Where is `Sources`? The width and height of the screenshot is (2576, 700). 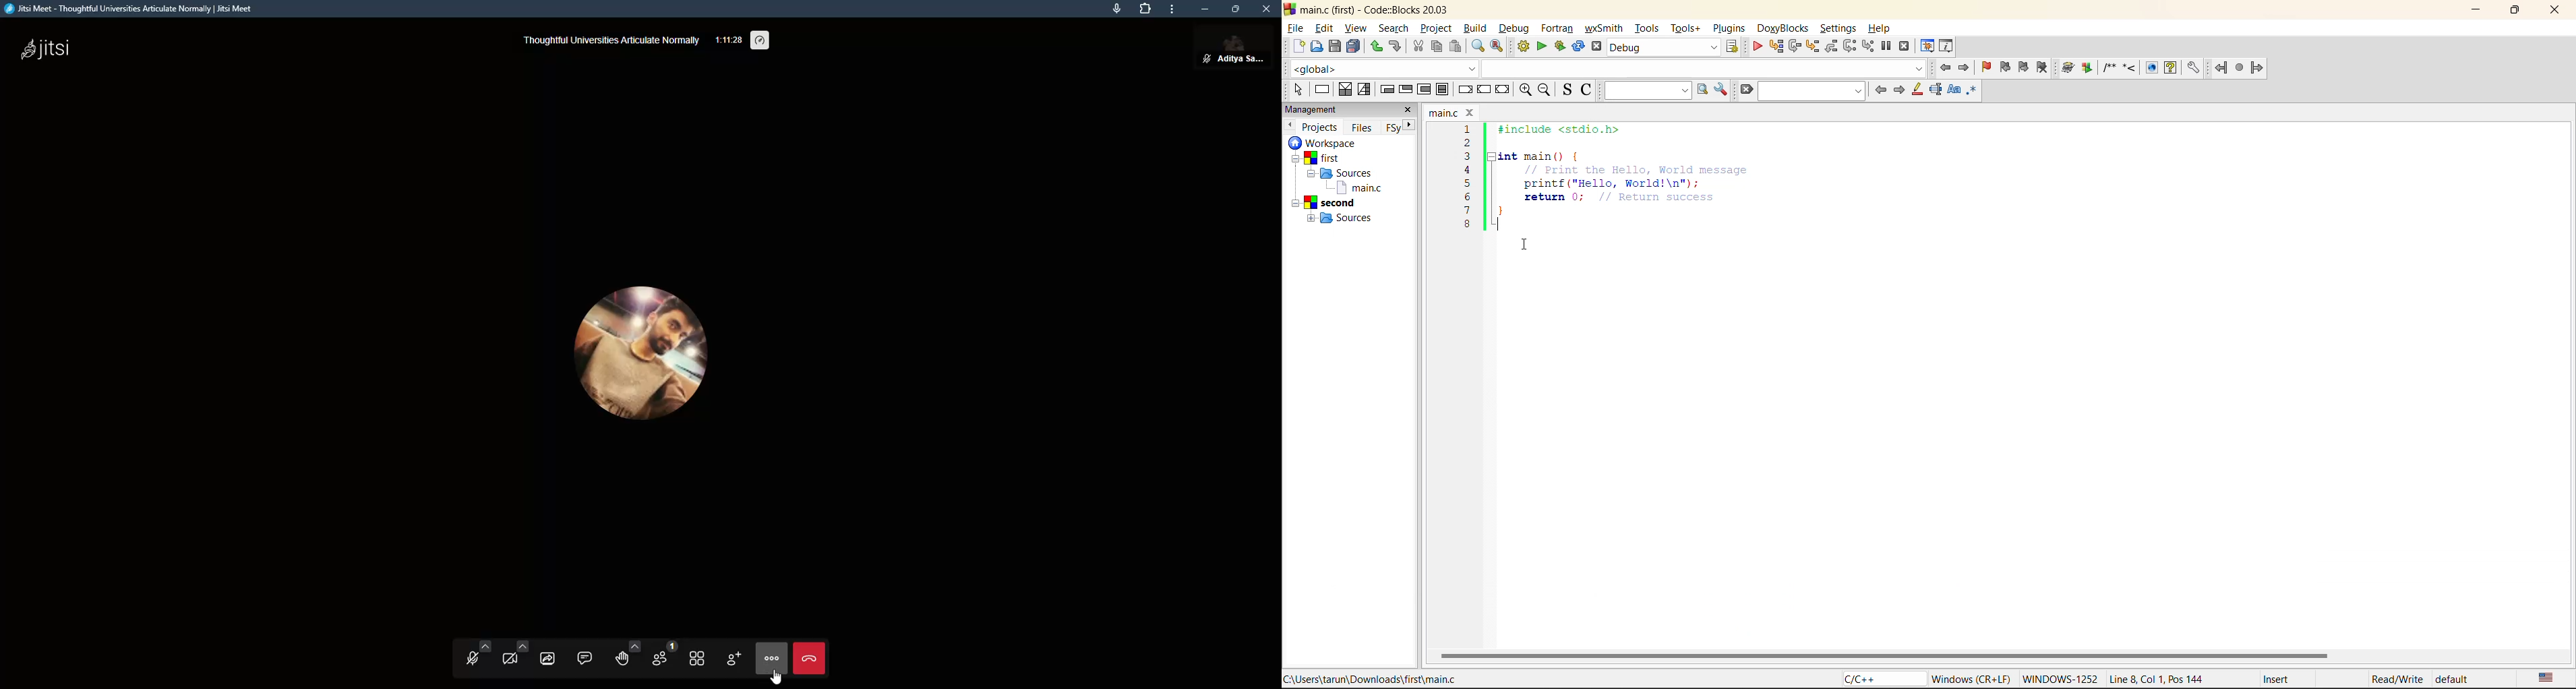 Sources is located at coordinates (1353, 173).